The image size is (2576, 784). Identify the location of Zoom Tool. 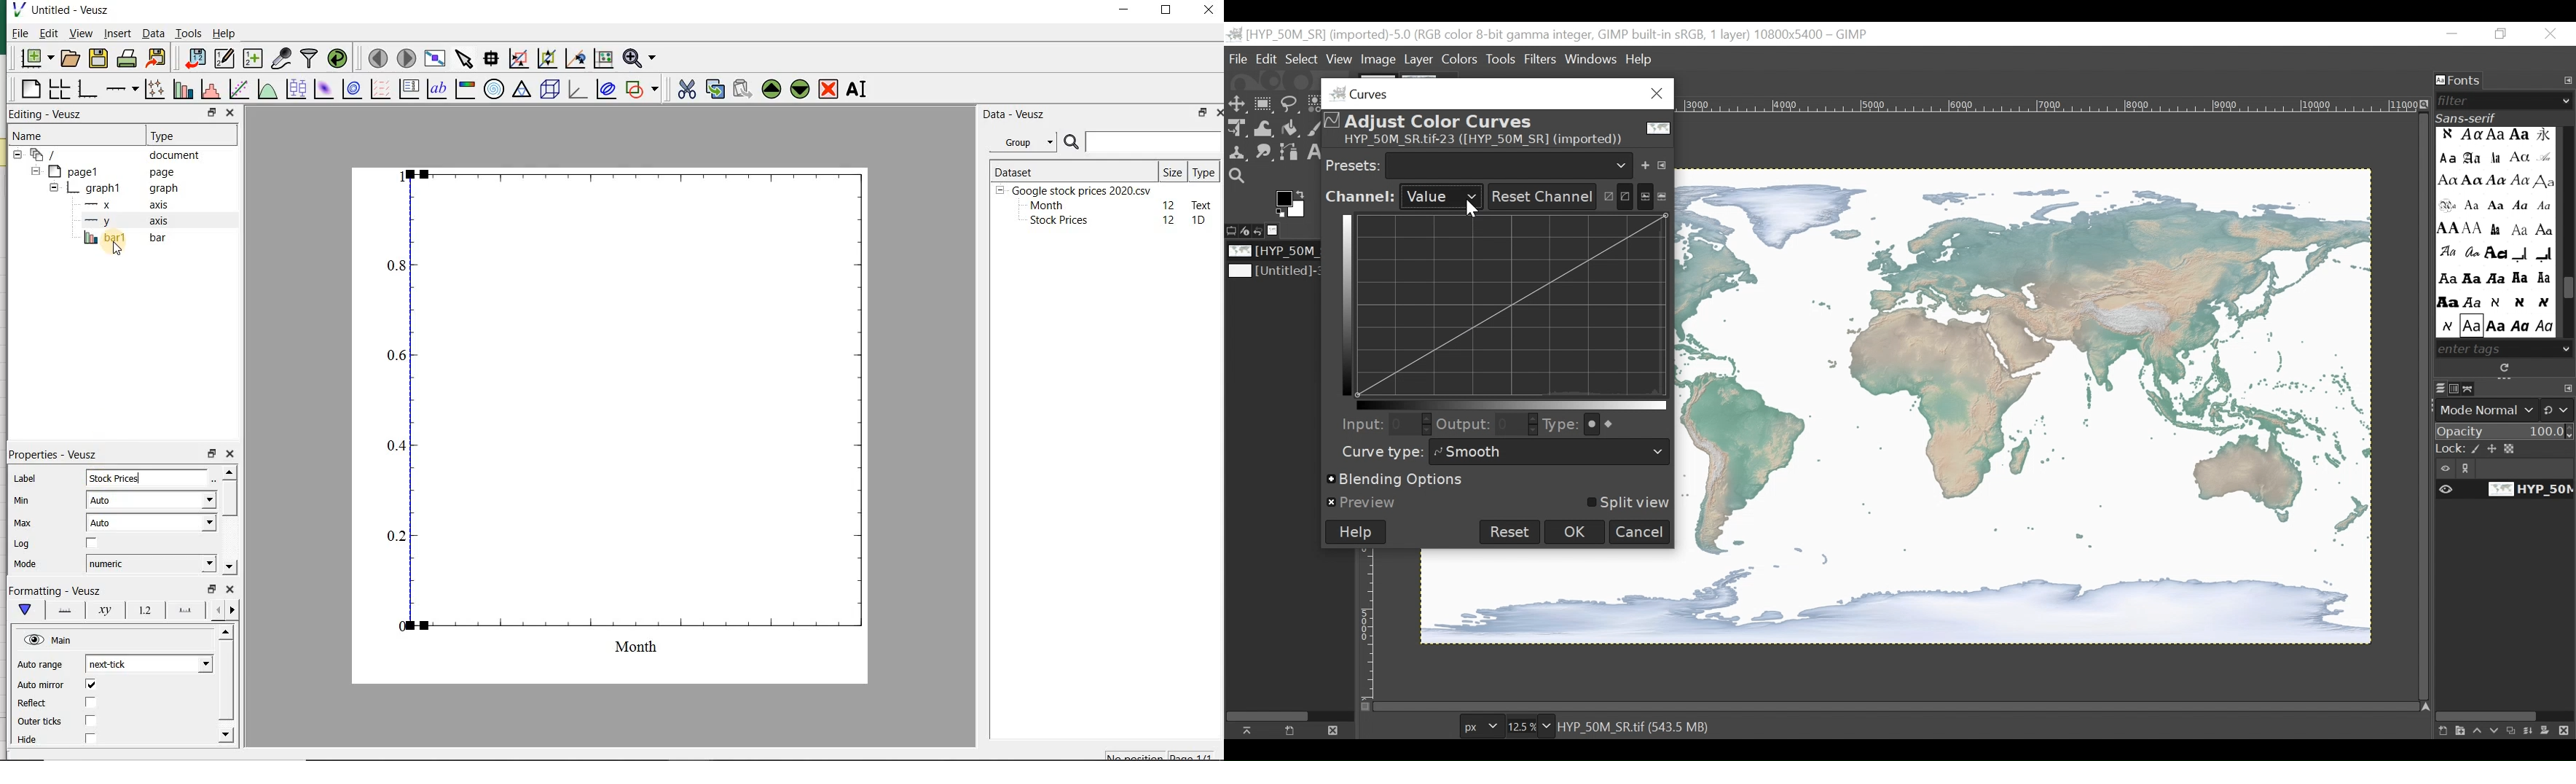
(1238, 177).